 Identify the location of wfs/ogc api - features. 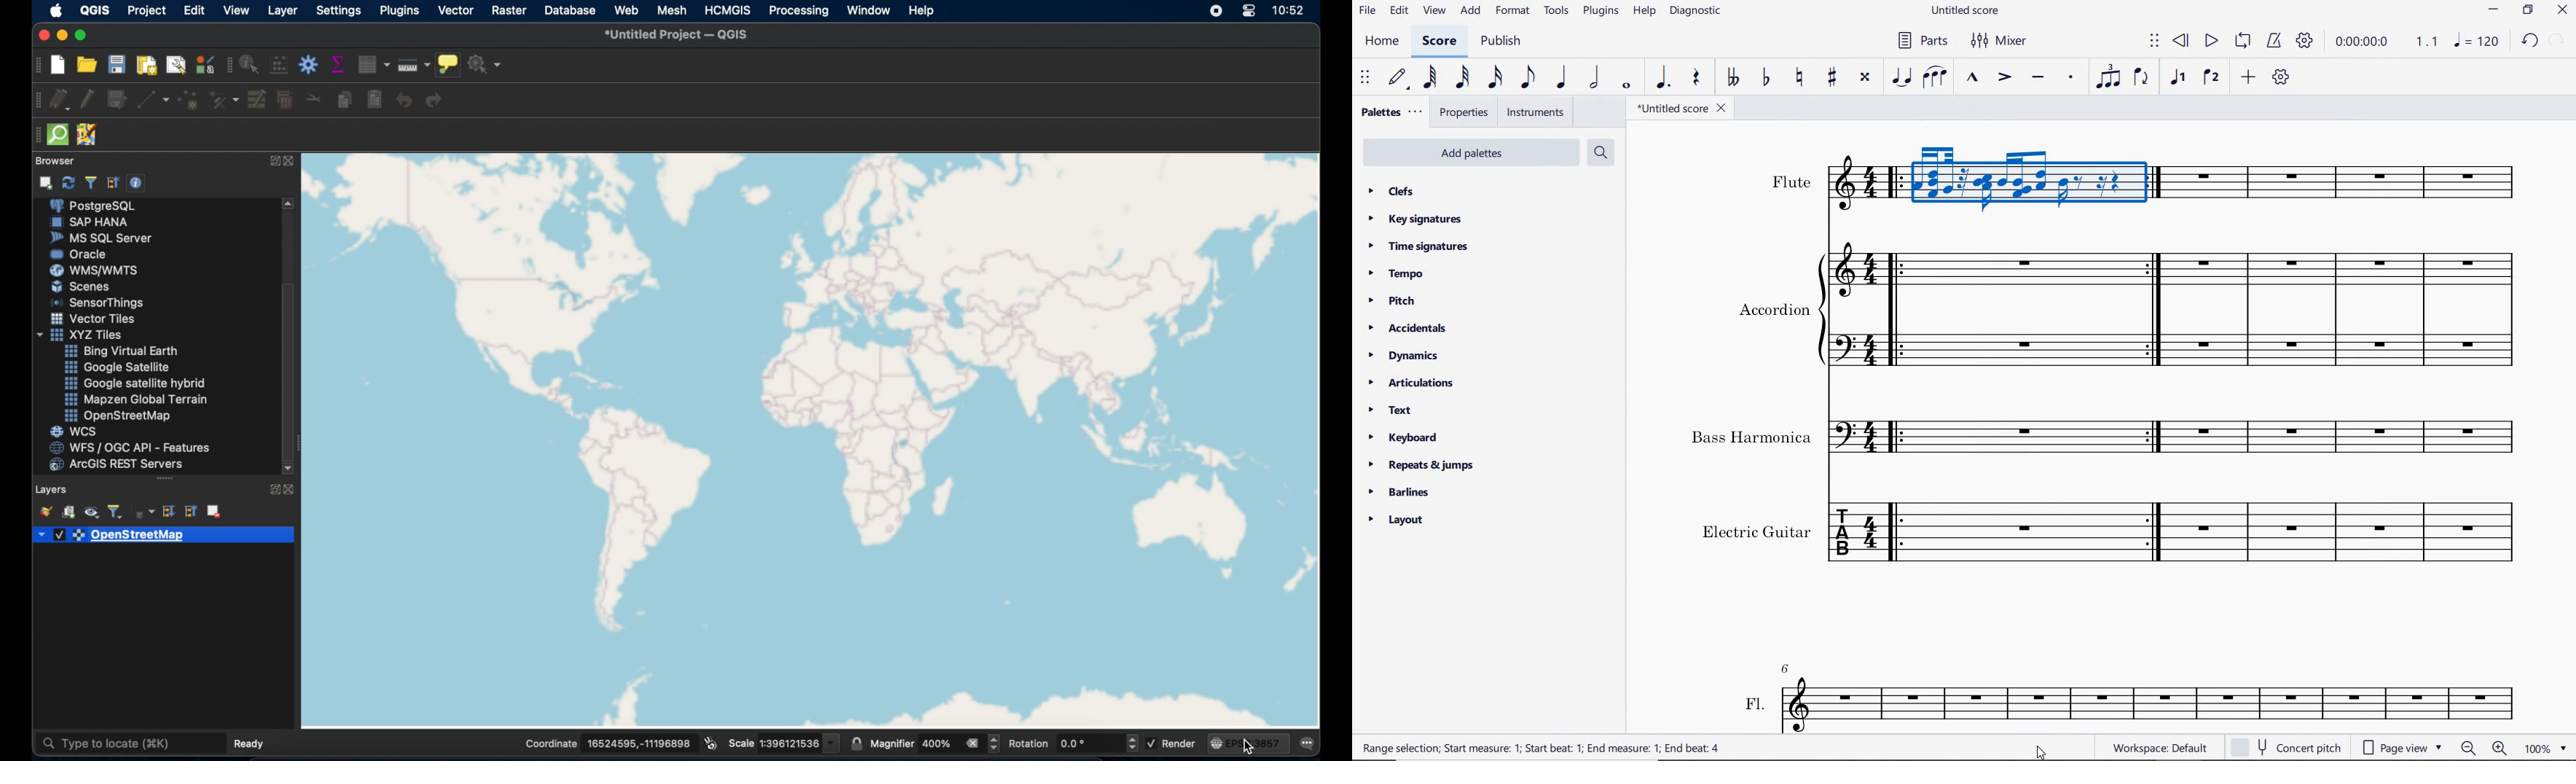
(130, 447).